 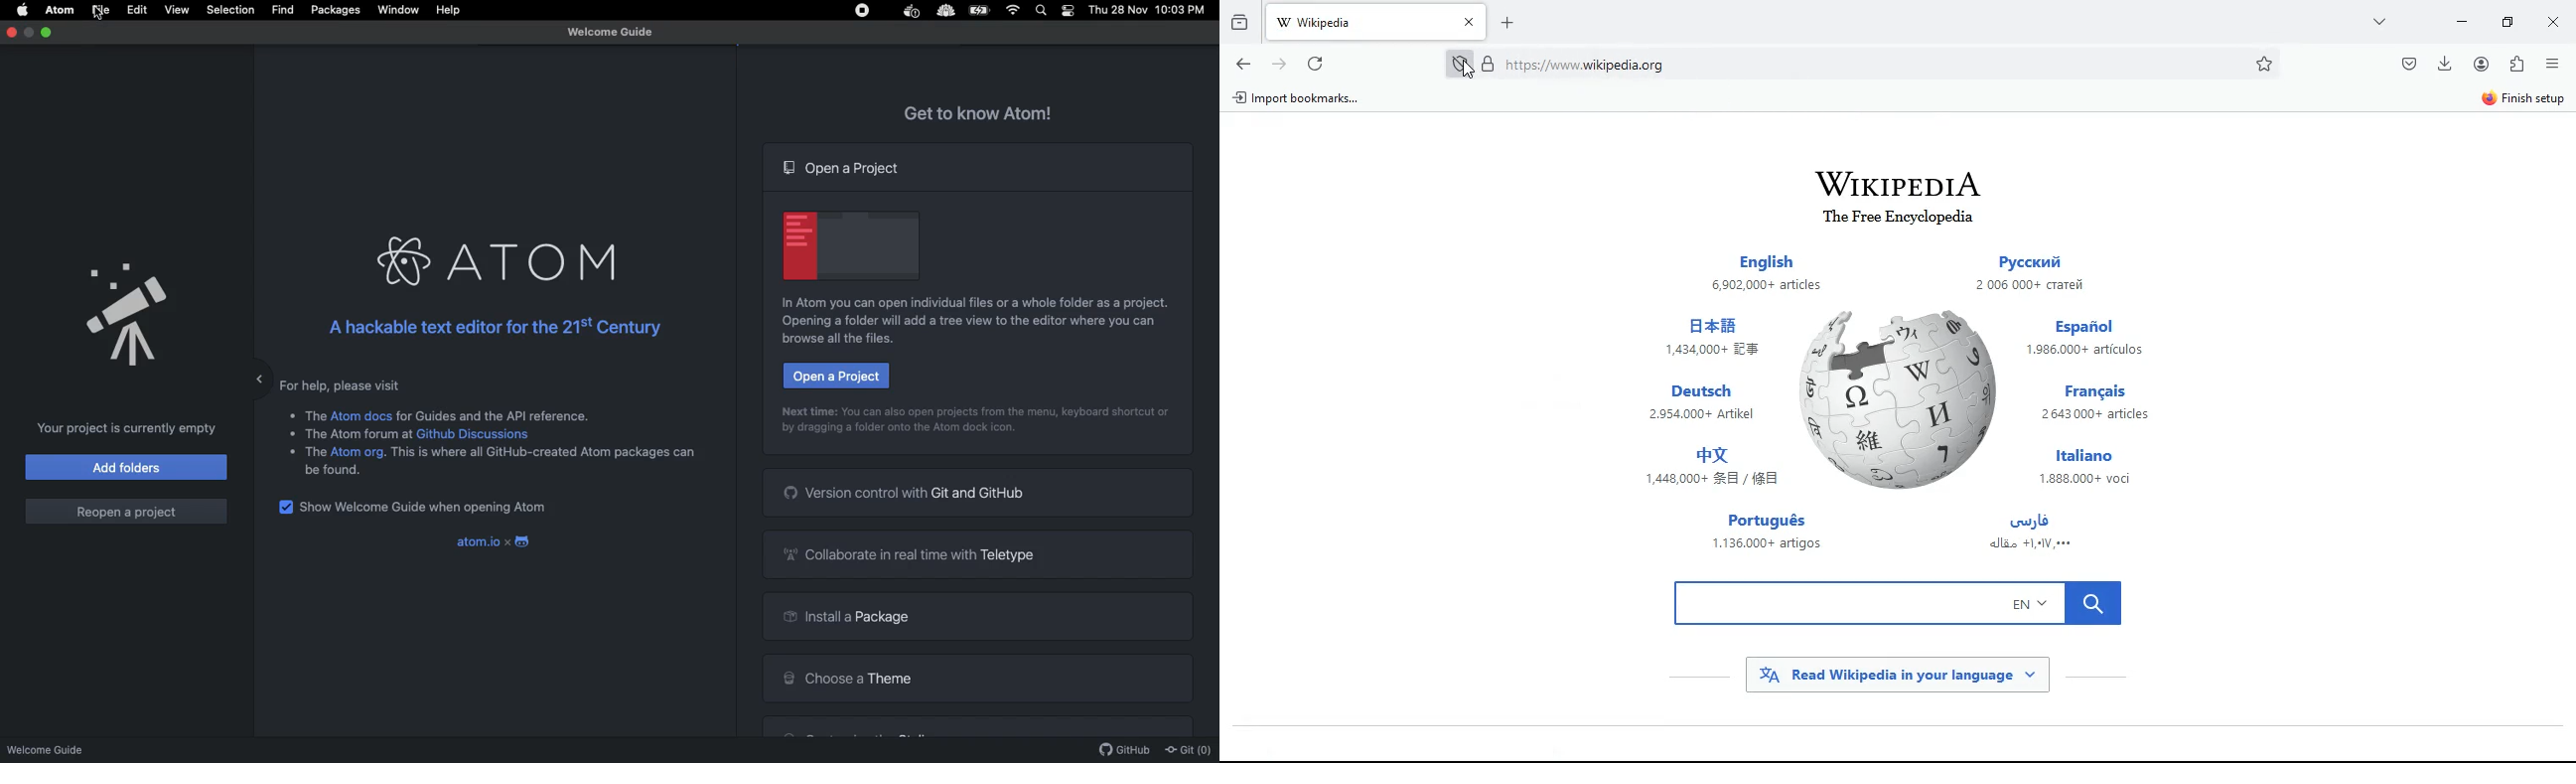 I want to click on pocket, so click(x=2407, y=64).